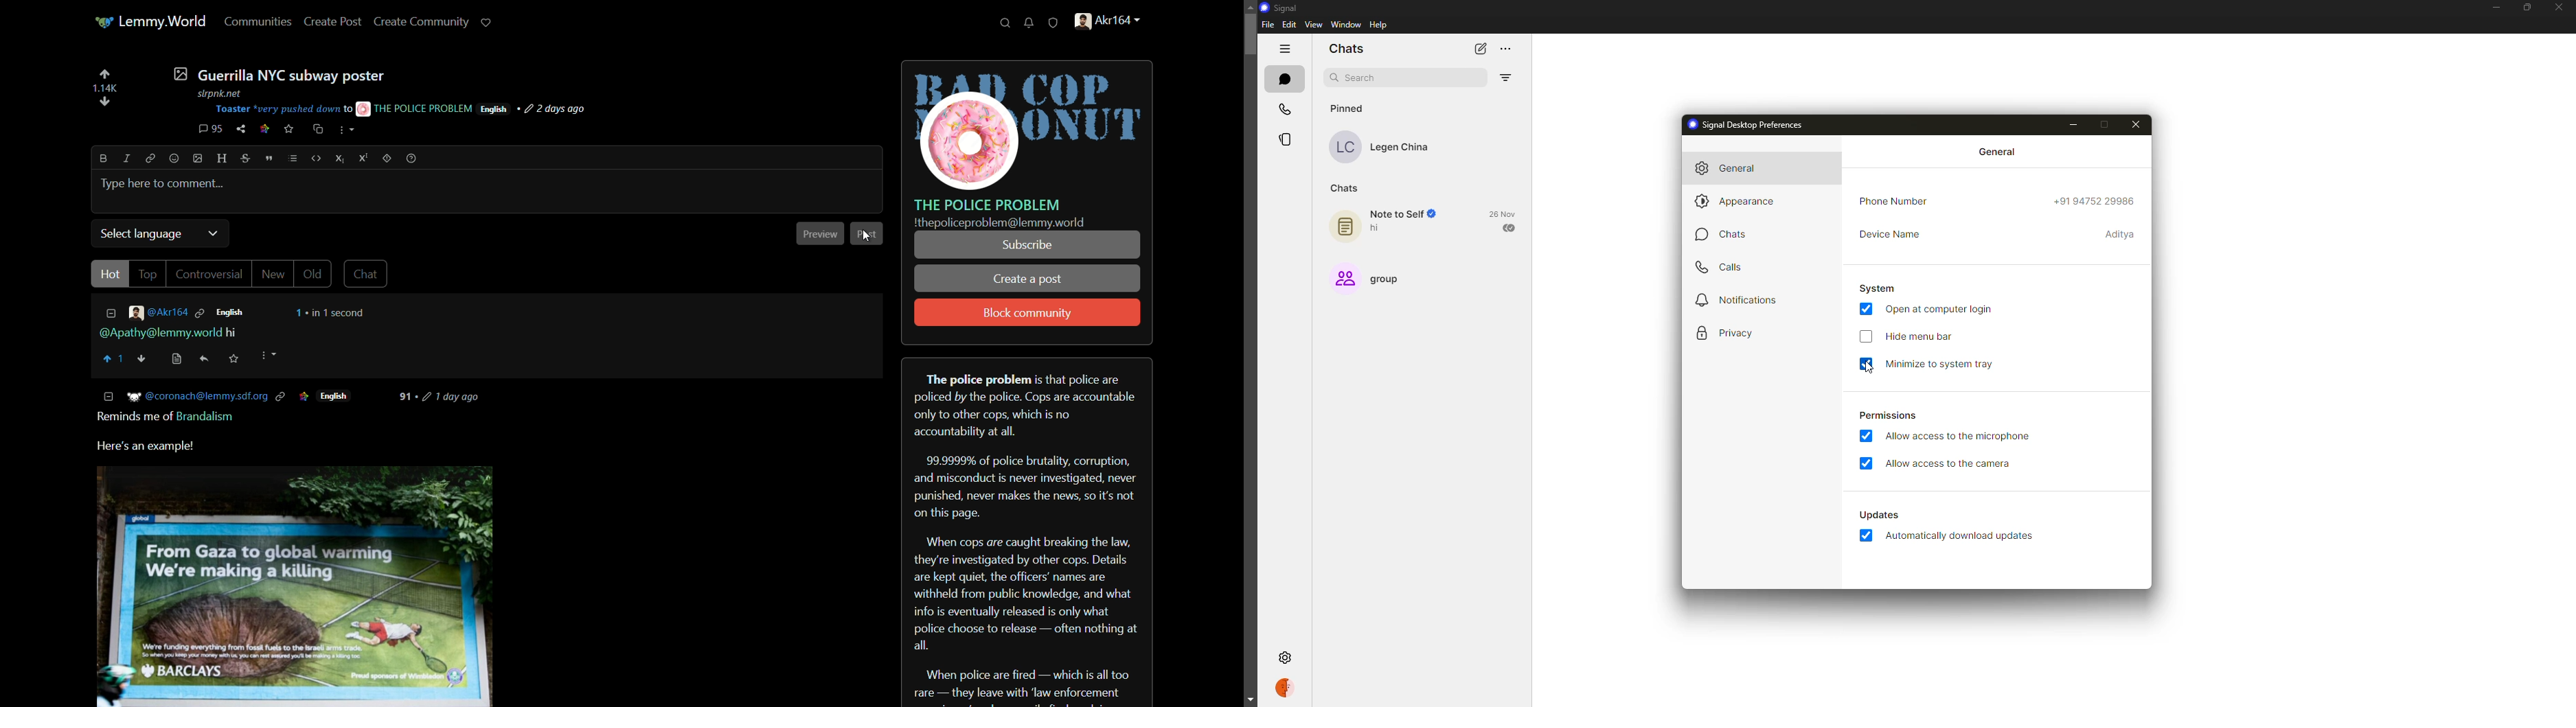  I want to click on appearance, so click(1737, 203).